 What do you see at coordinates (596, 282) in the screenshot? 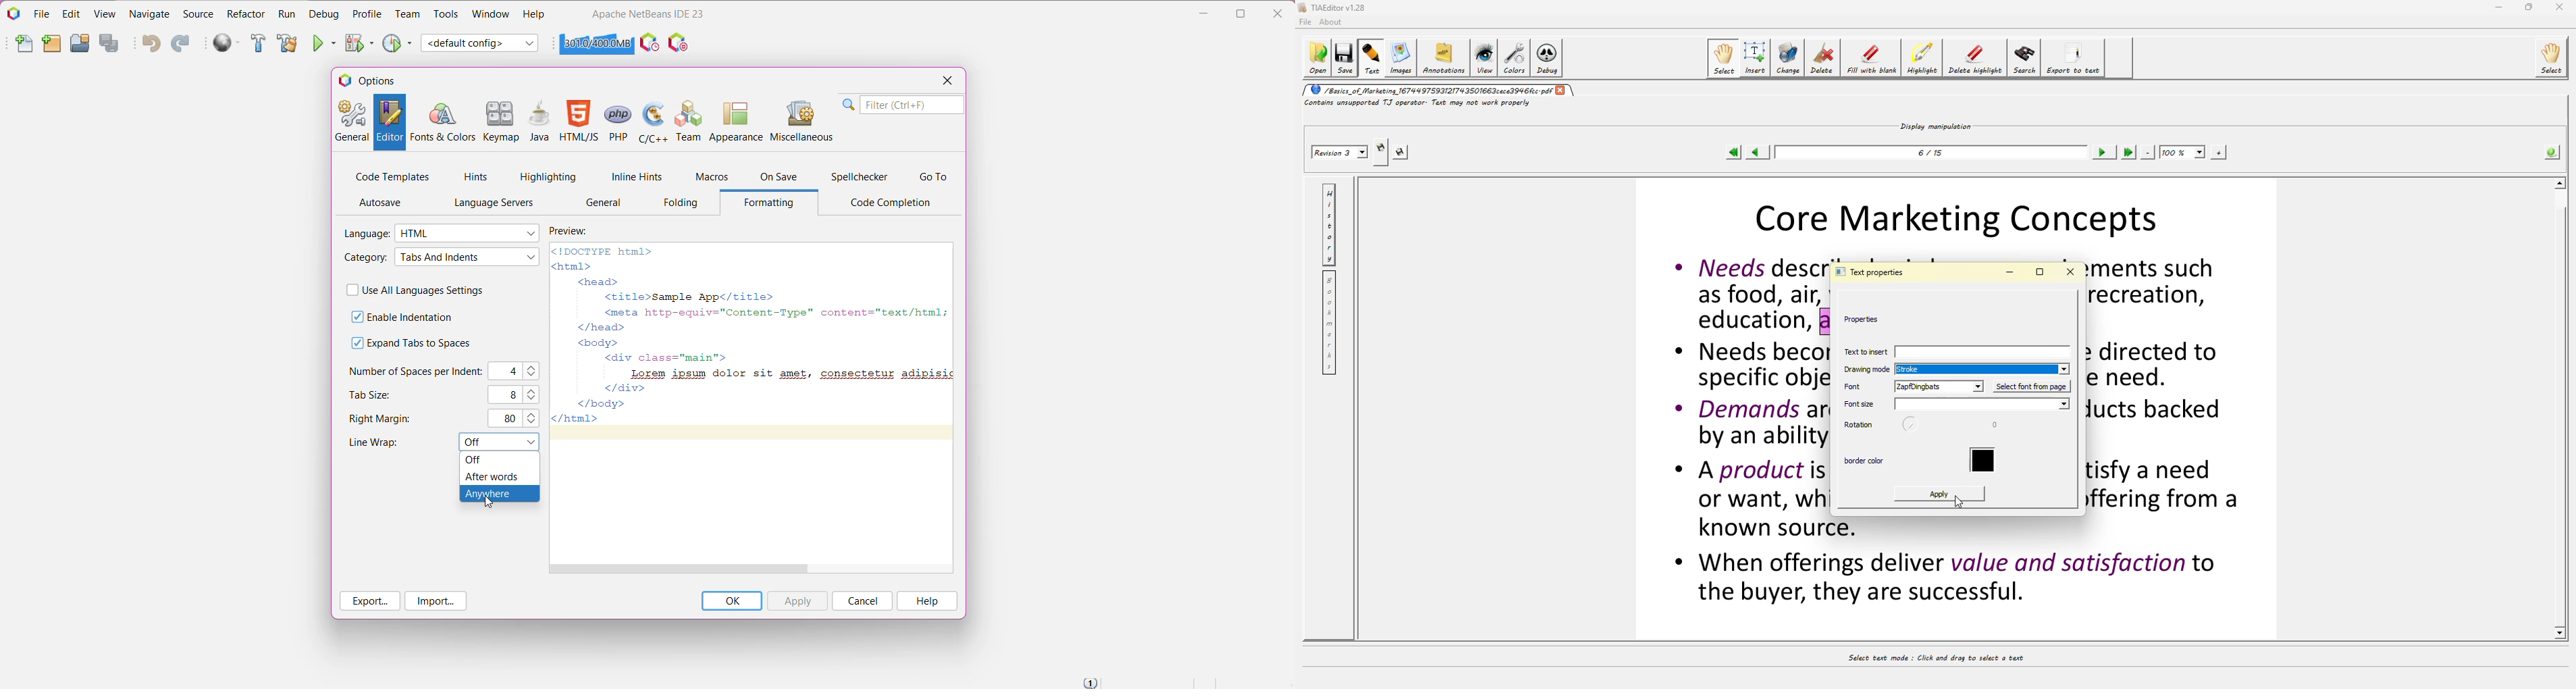
I see `<head>` at bounding box center [596, 282].